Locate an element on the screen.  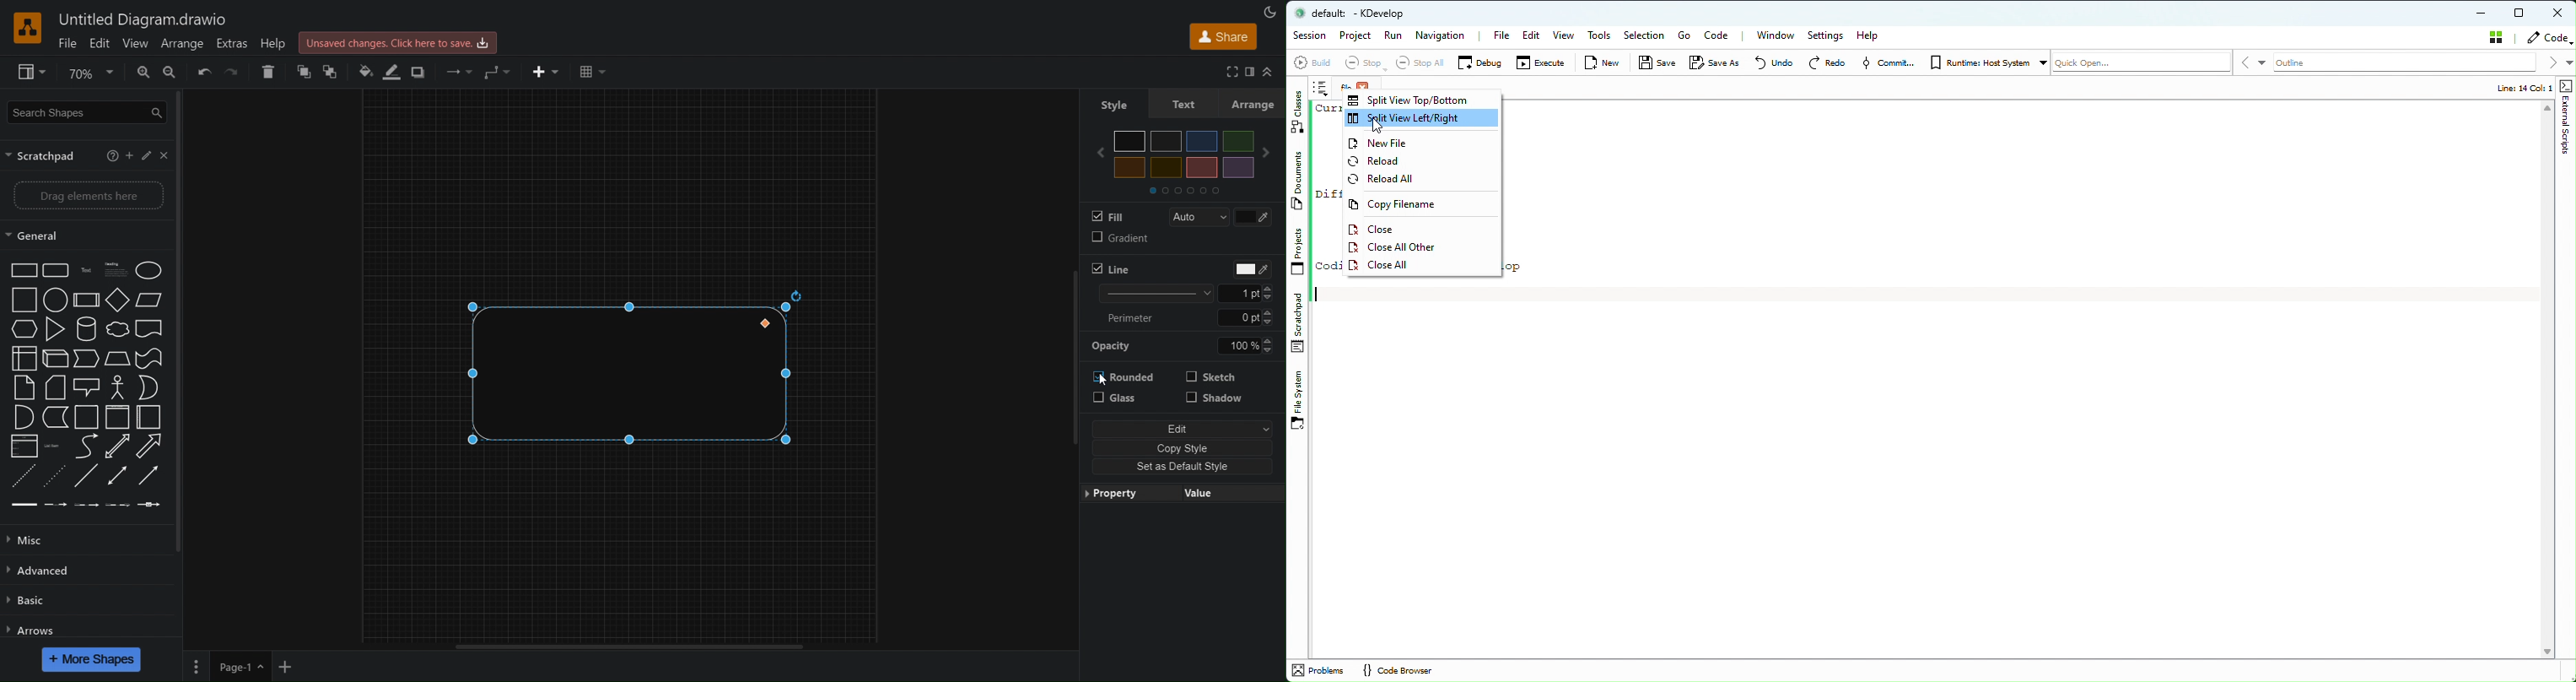
back is located at coordinates (1097, 152).